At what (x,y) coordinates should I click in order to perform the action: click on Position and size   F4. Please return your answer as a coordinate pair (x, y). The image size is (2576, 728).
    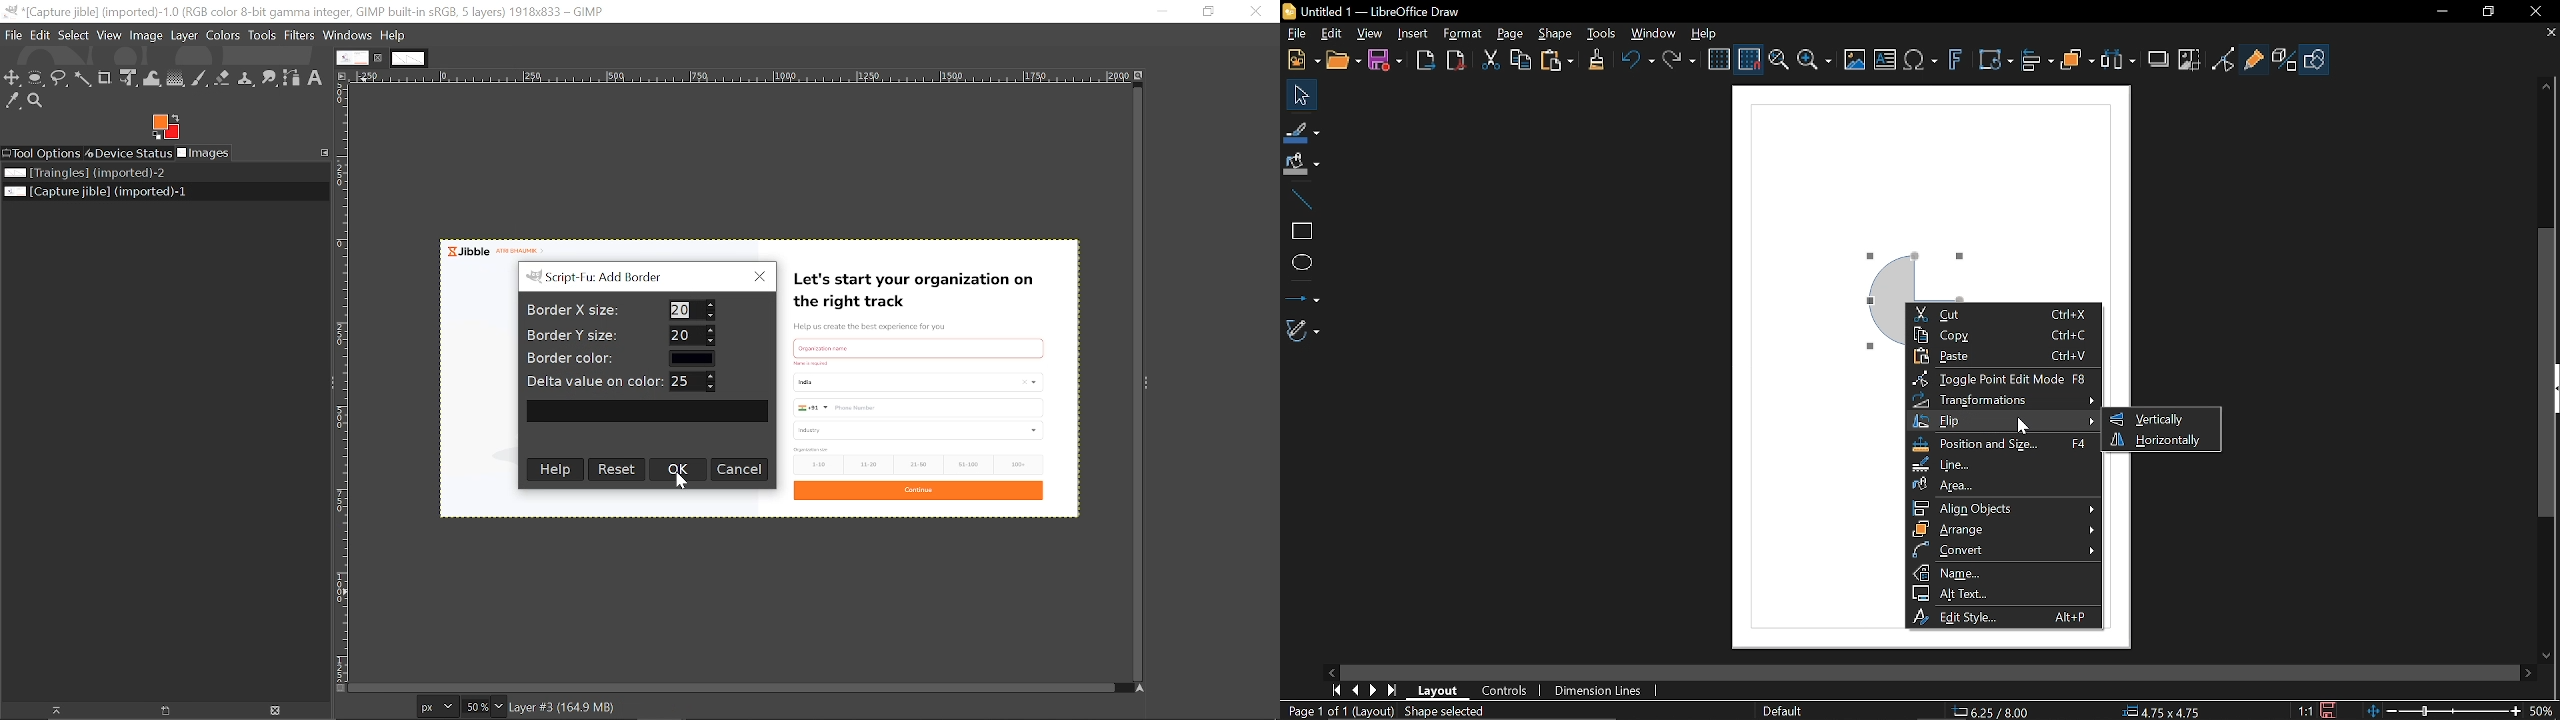
    Looking at the image, I should click on (2002, 445).